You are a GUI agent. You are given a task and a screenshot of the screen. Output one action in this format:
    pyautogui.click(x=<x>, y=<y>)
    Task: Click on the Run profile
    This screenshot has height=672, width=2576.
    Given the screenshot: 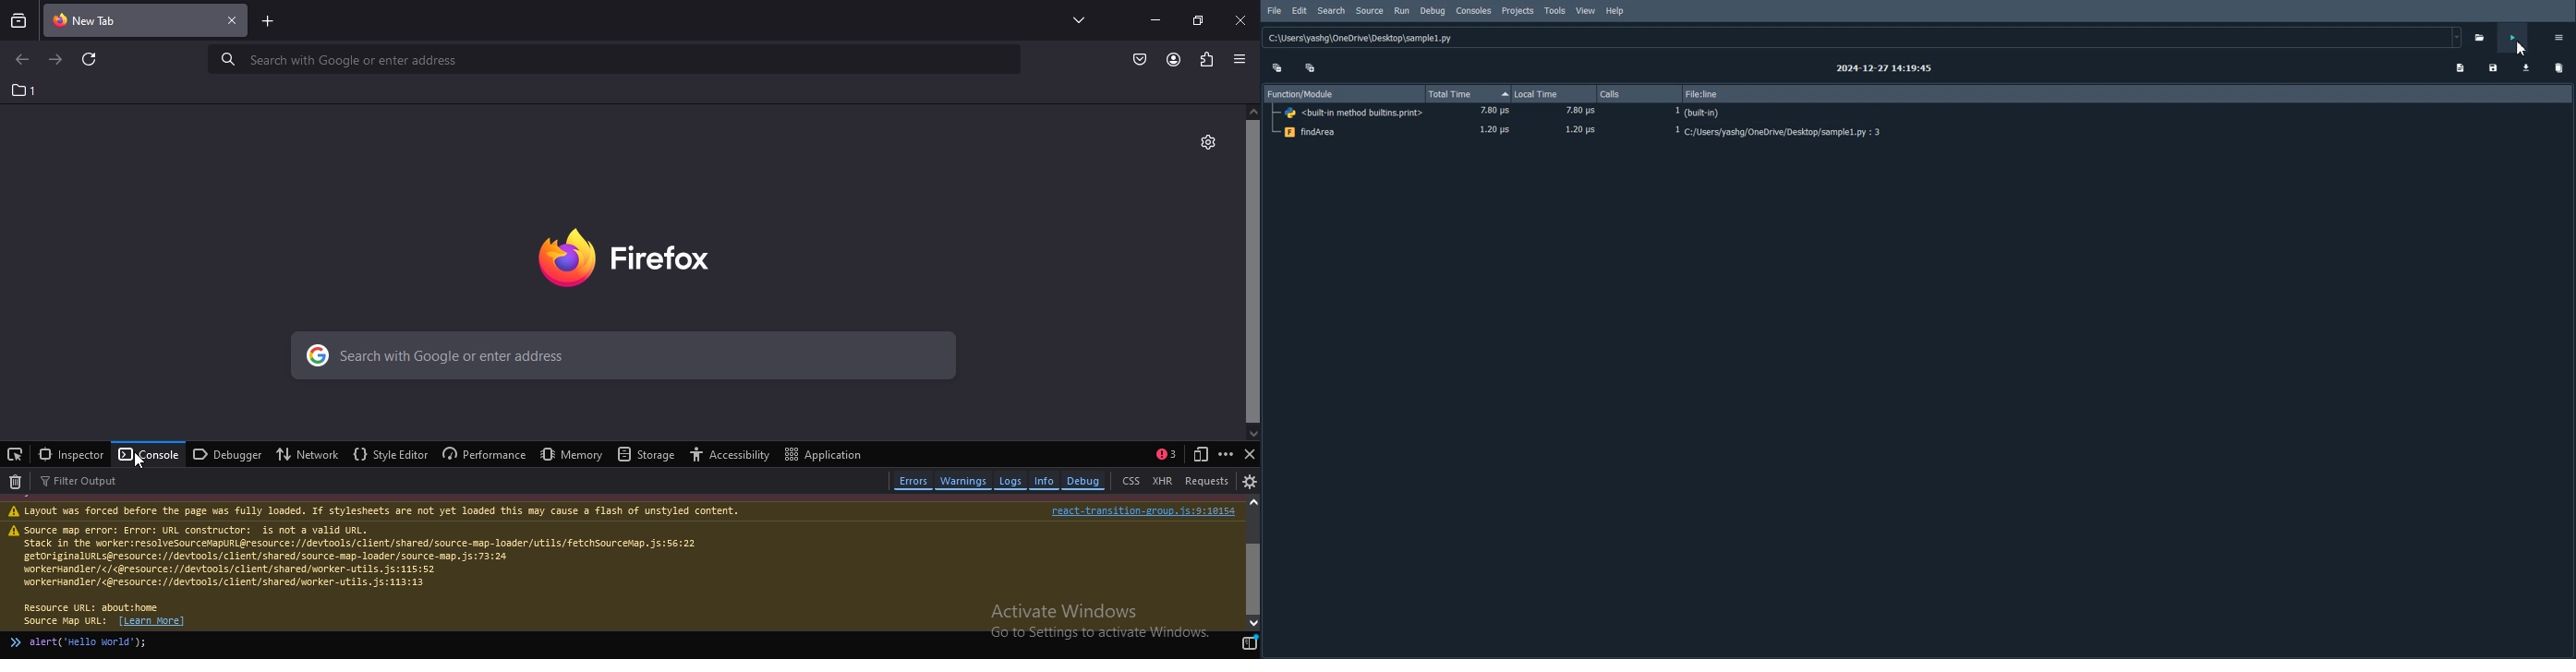 What is the action you would take?
    pyautogui.click(x=2513, y=38)
    